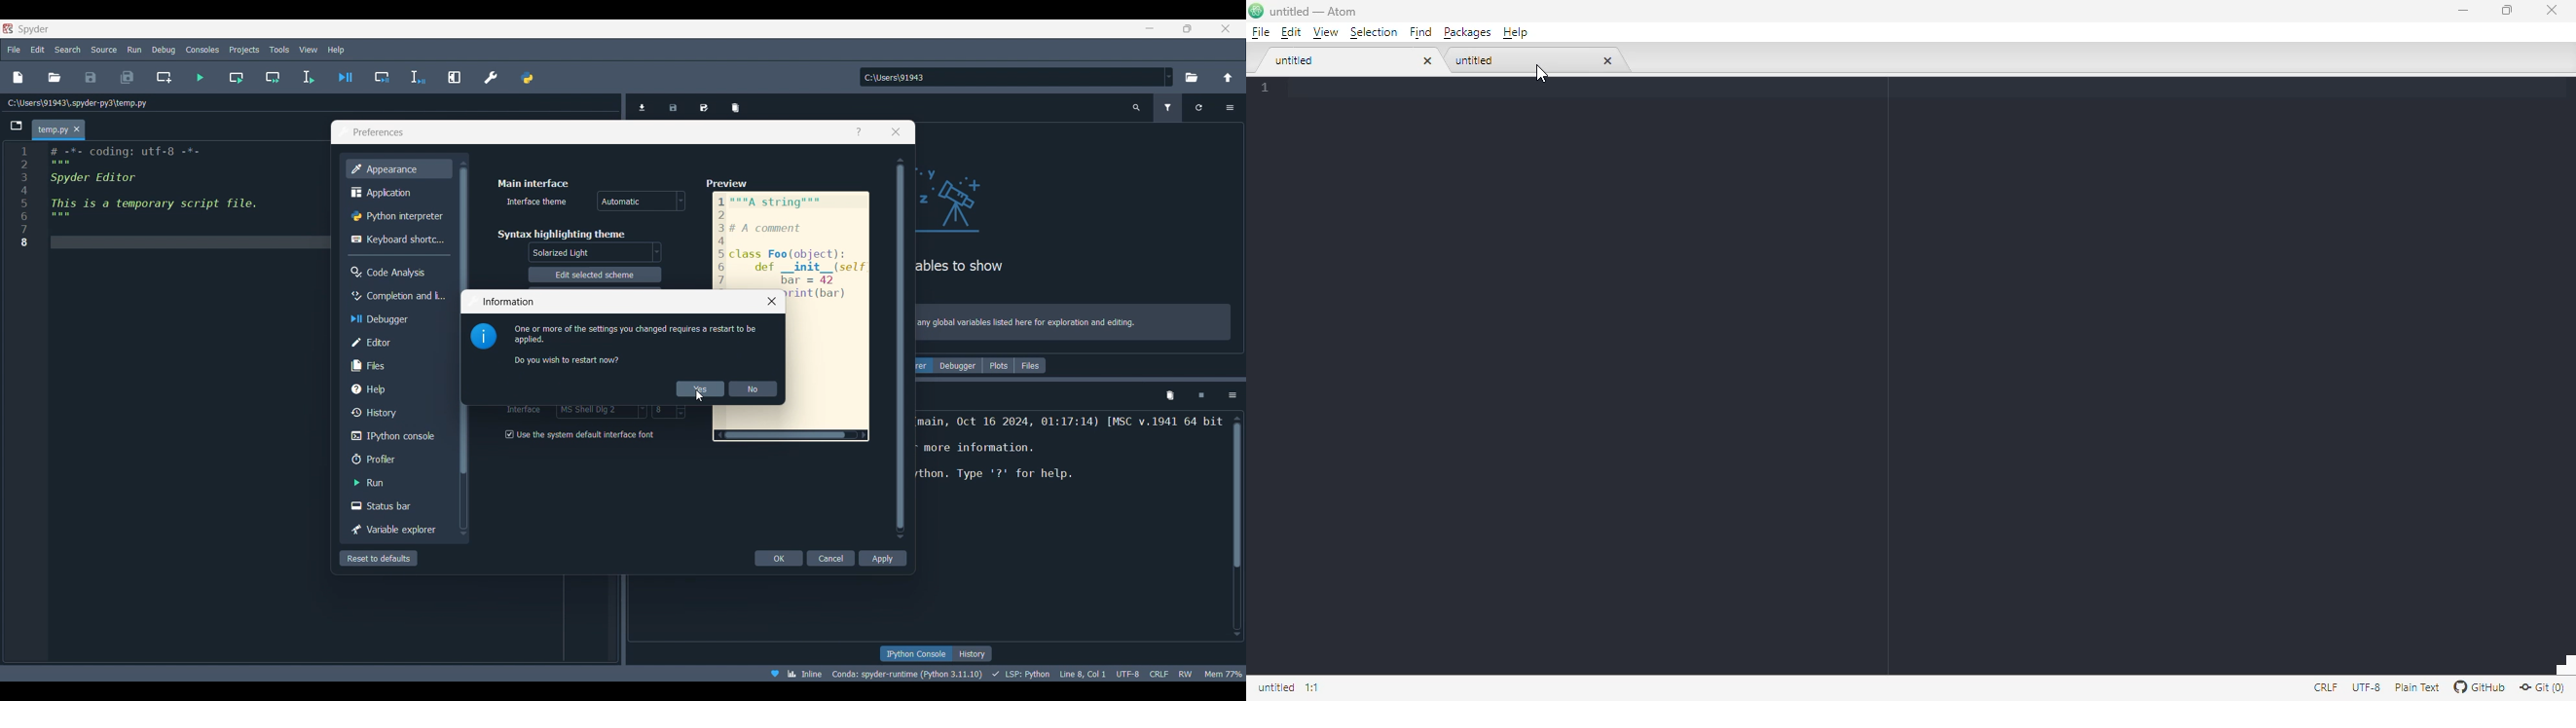 The image size is (2576, 728). Describe the element at coordinates (600, 413) in the screenshot. I see `font options` at that location.